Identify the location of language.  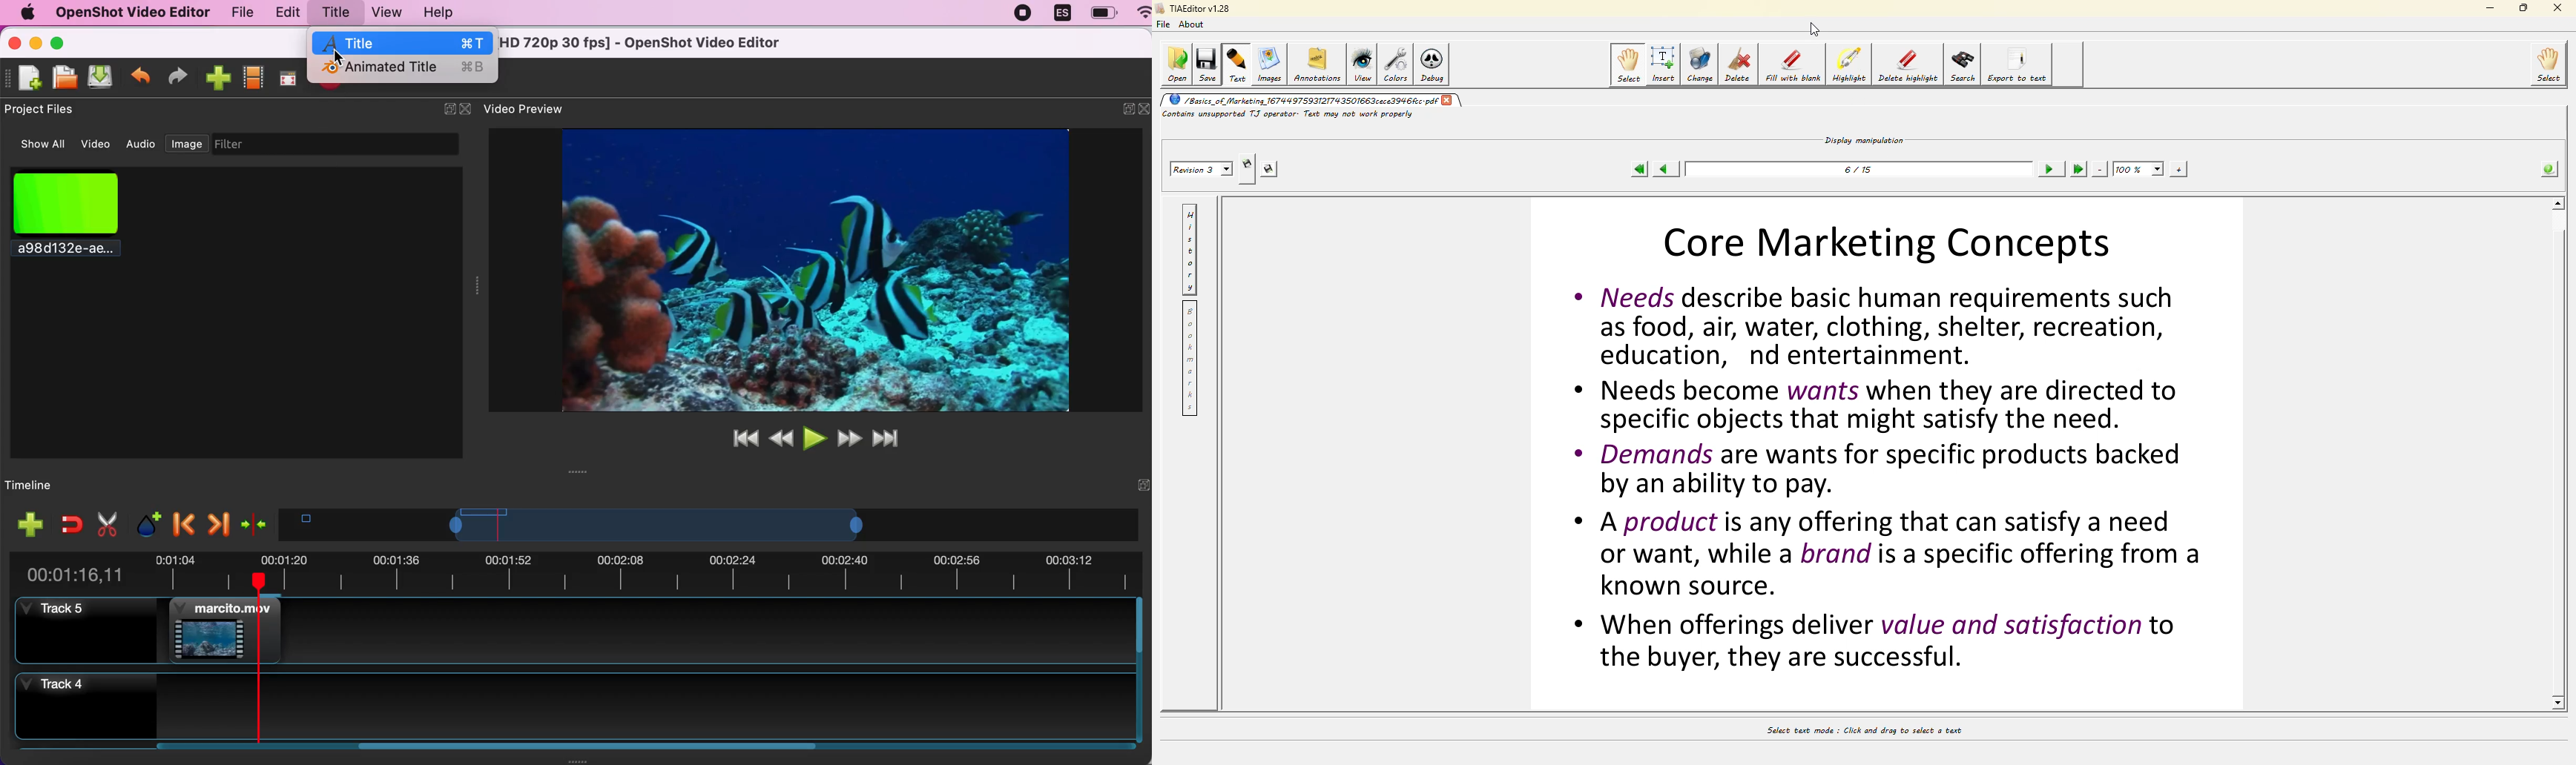
(1062, 14).